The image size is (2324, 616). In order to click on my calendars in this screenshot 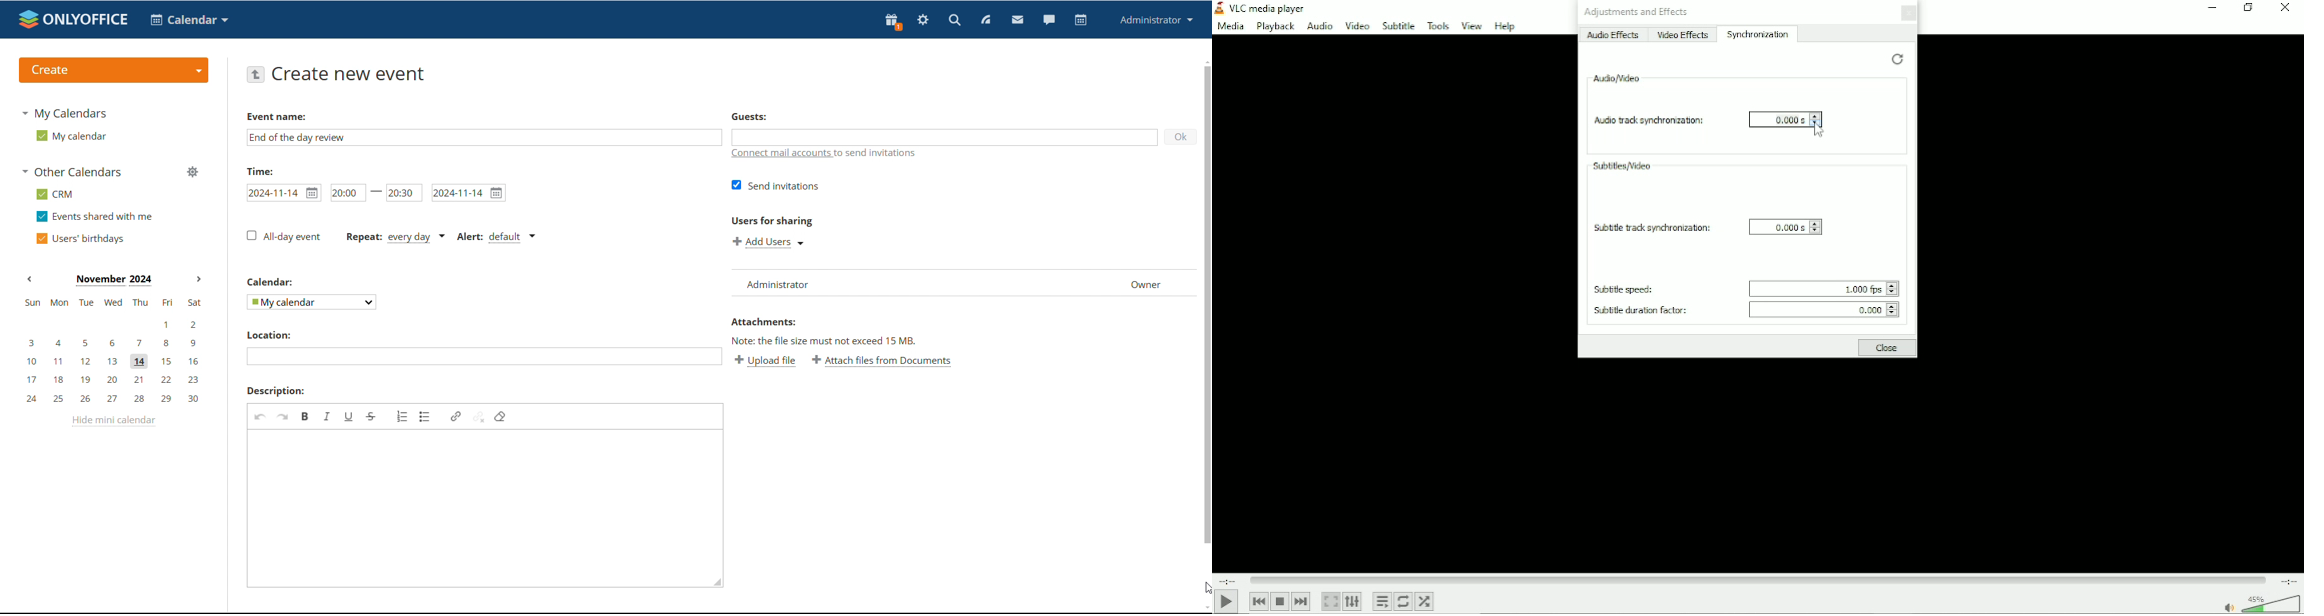, I will do `click(63, 112)`.